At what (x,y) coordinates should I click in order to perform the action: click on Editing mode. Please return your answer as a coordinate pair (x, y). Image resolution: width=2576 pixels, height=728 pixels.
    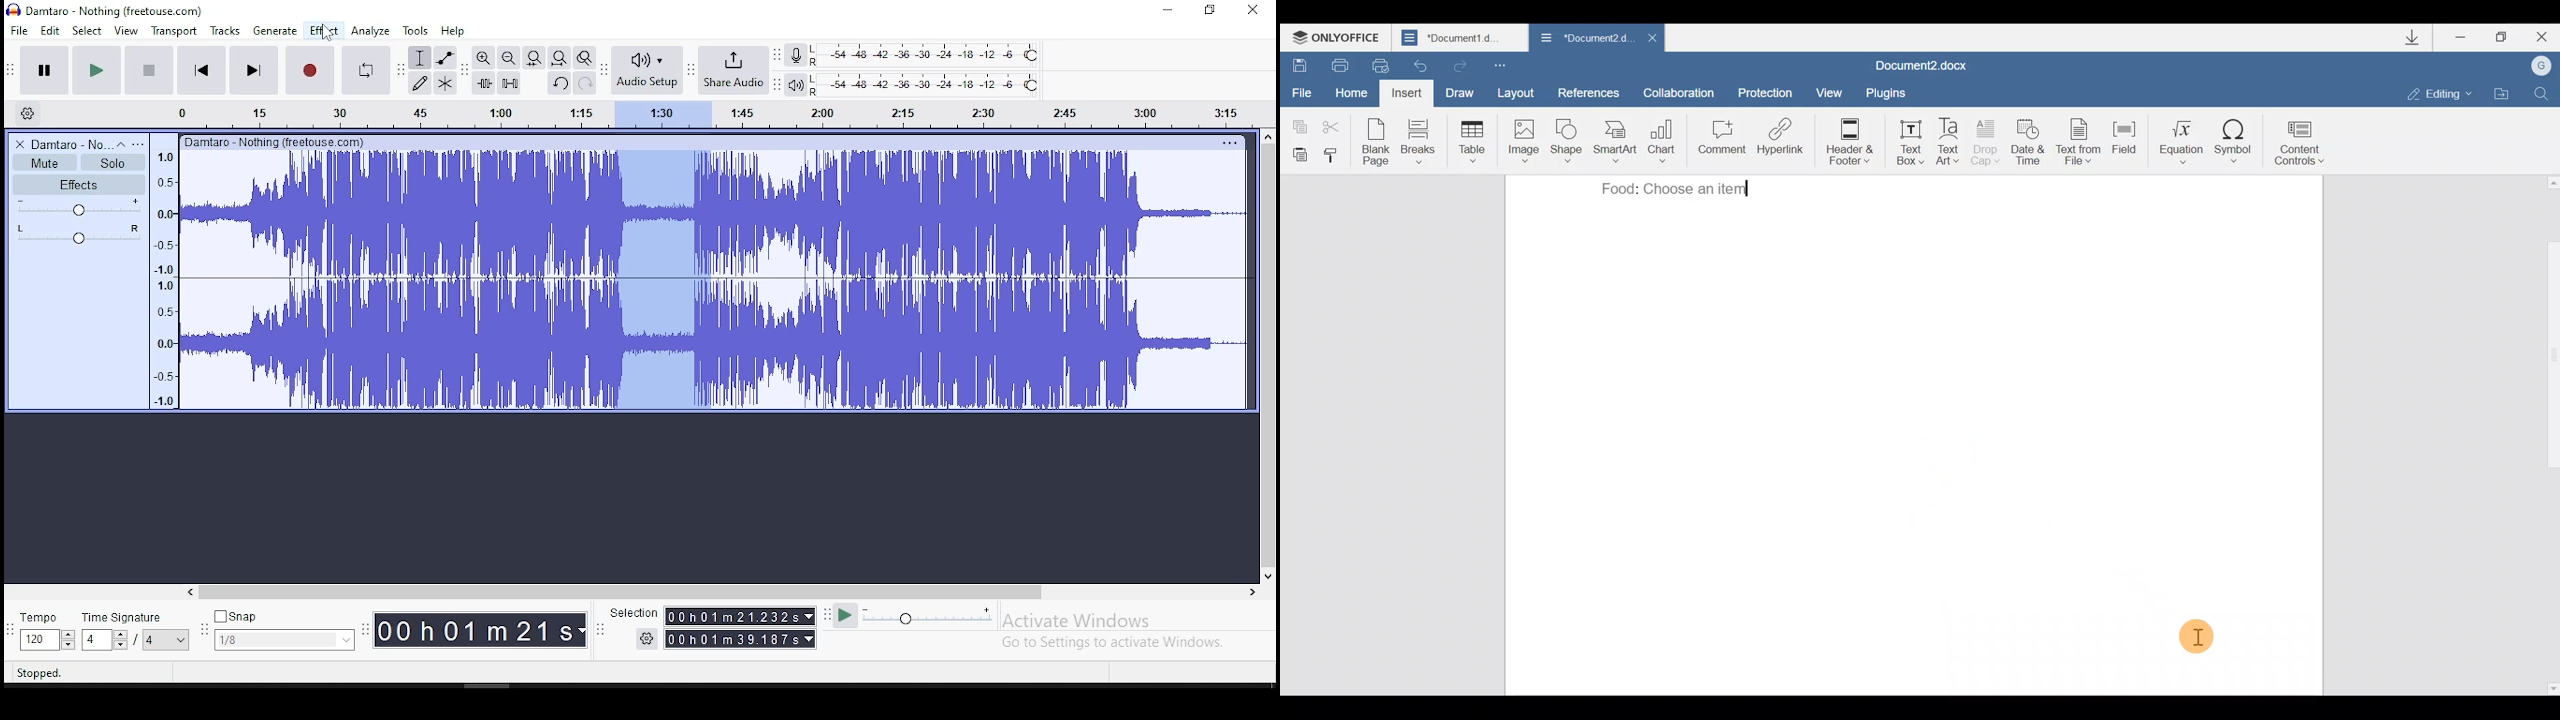
    Looking at the image, I should click on (2432, 92).